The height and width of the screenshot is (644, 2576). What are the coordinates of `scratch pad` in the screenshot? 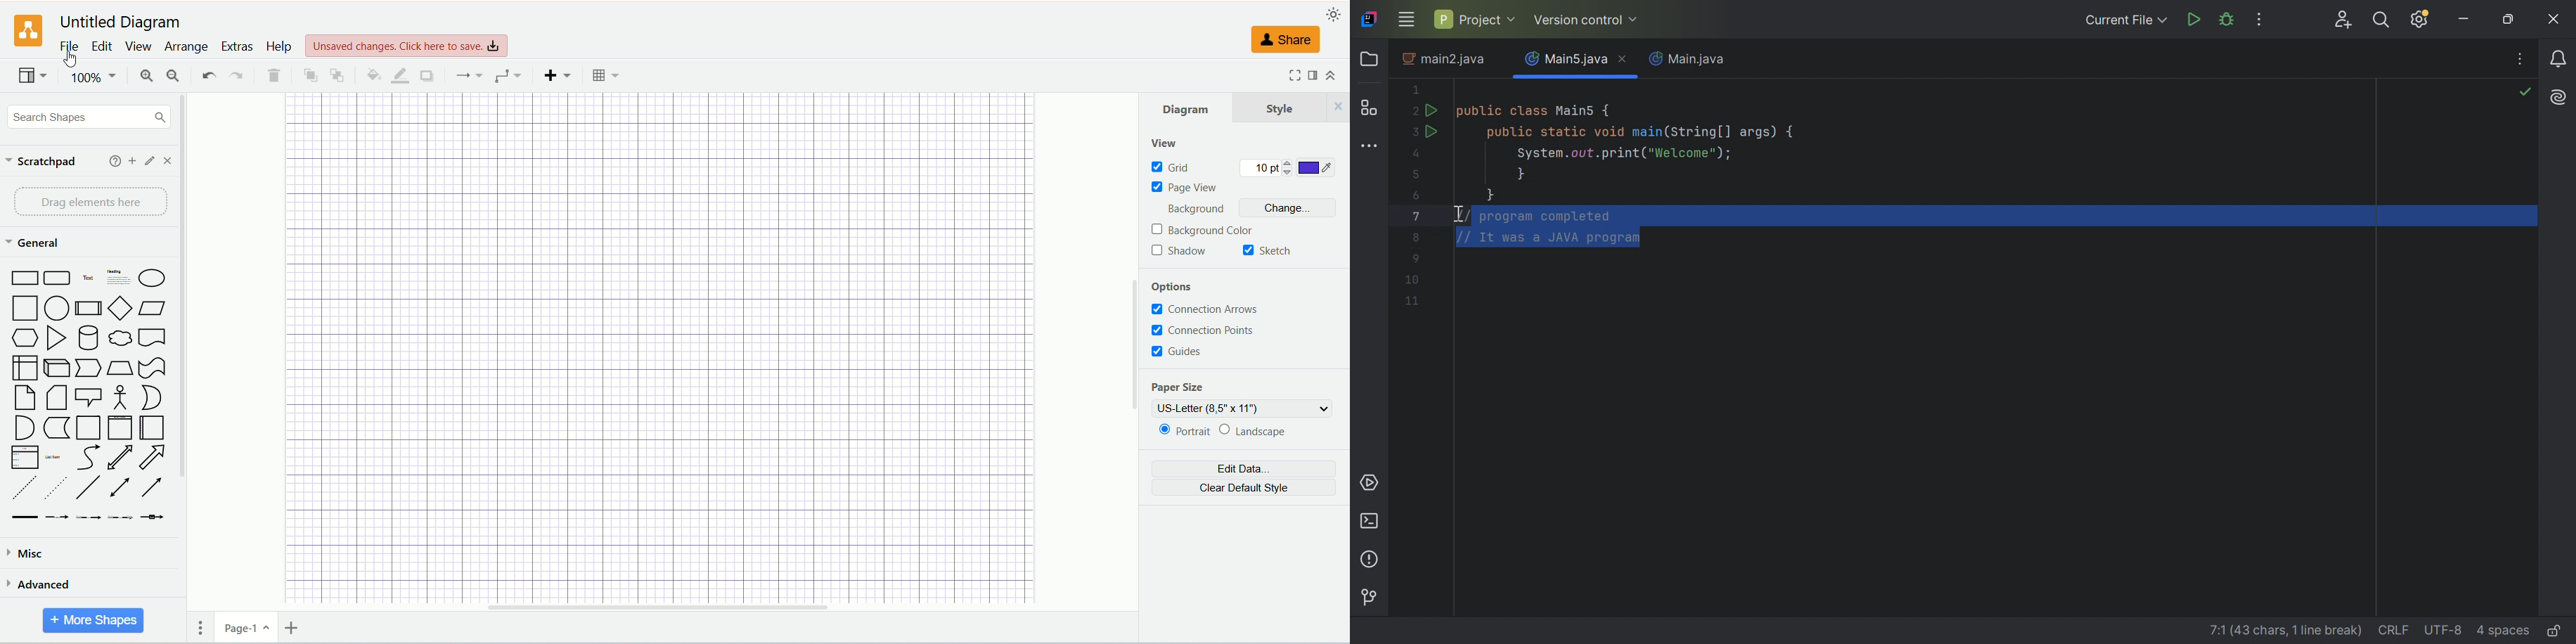 It's located at (42, 162).